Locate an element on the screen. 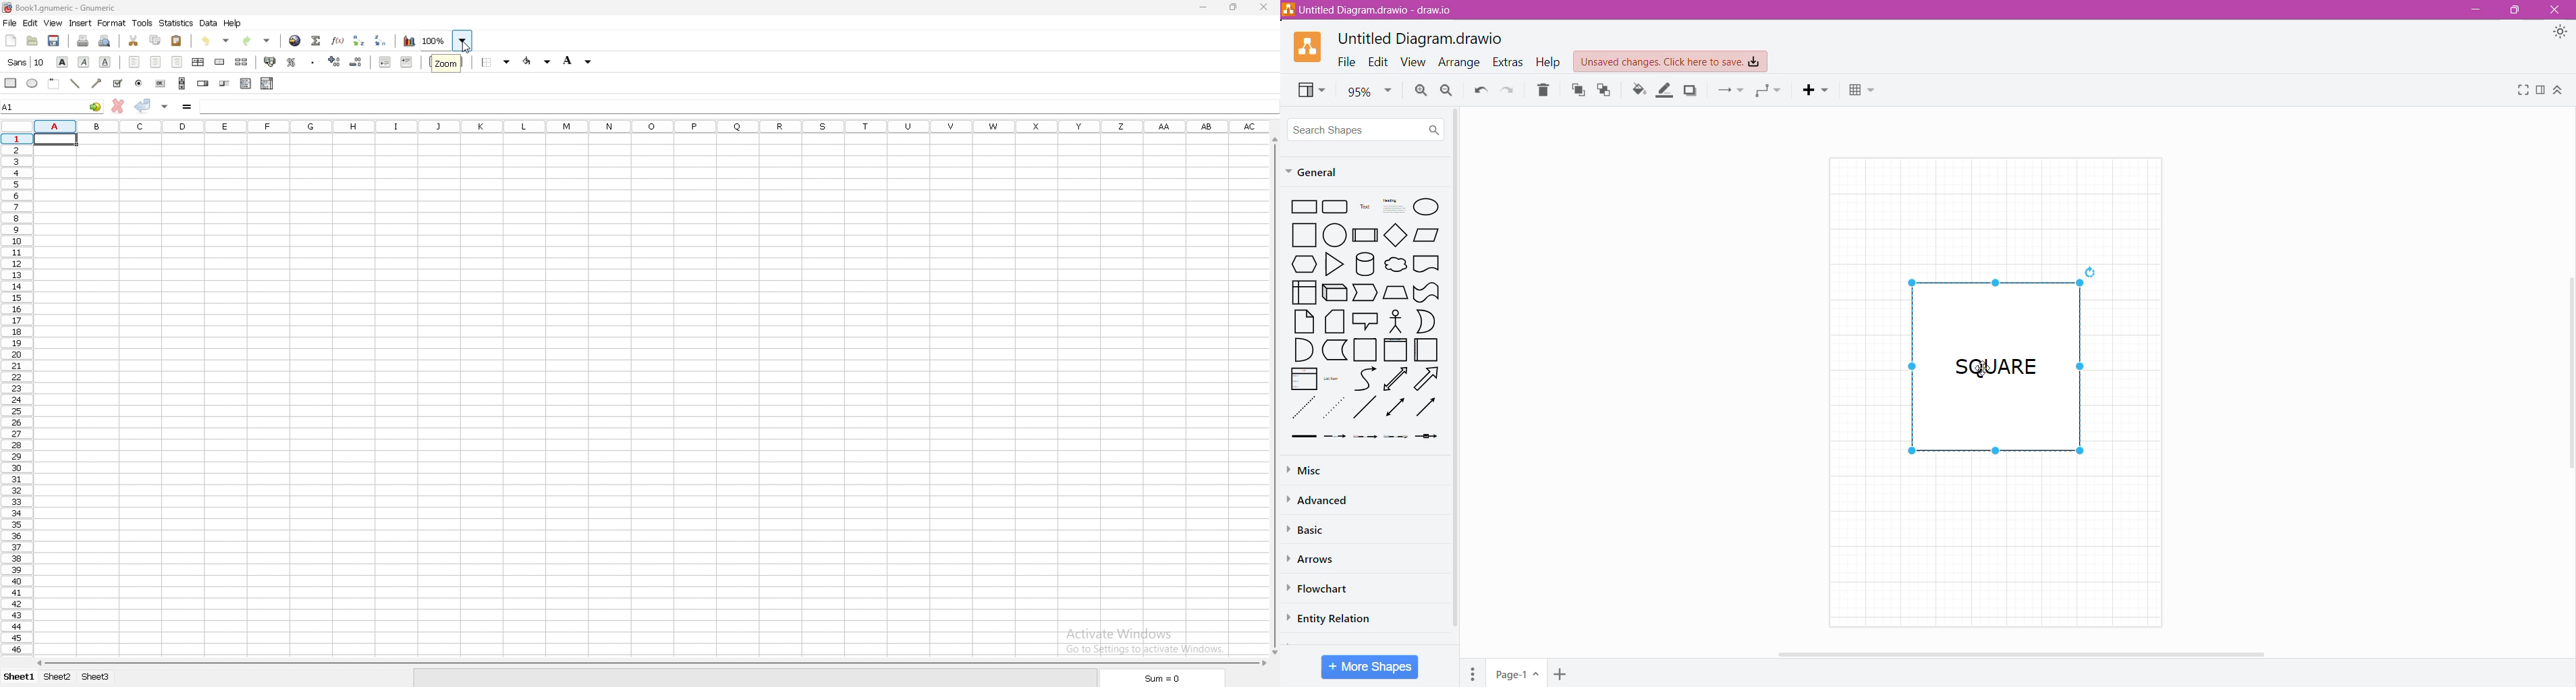 This screenshot has height=700, width=2576. rectangle is located at coordinates (11, 83).